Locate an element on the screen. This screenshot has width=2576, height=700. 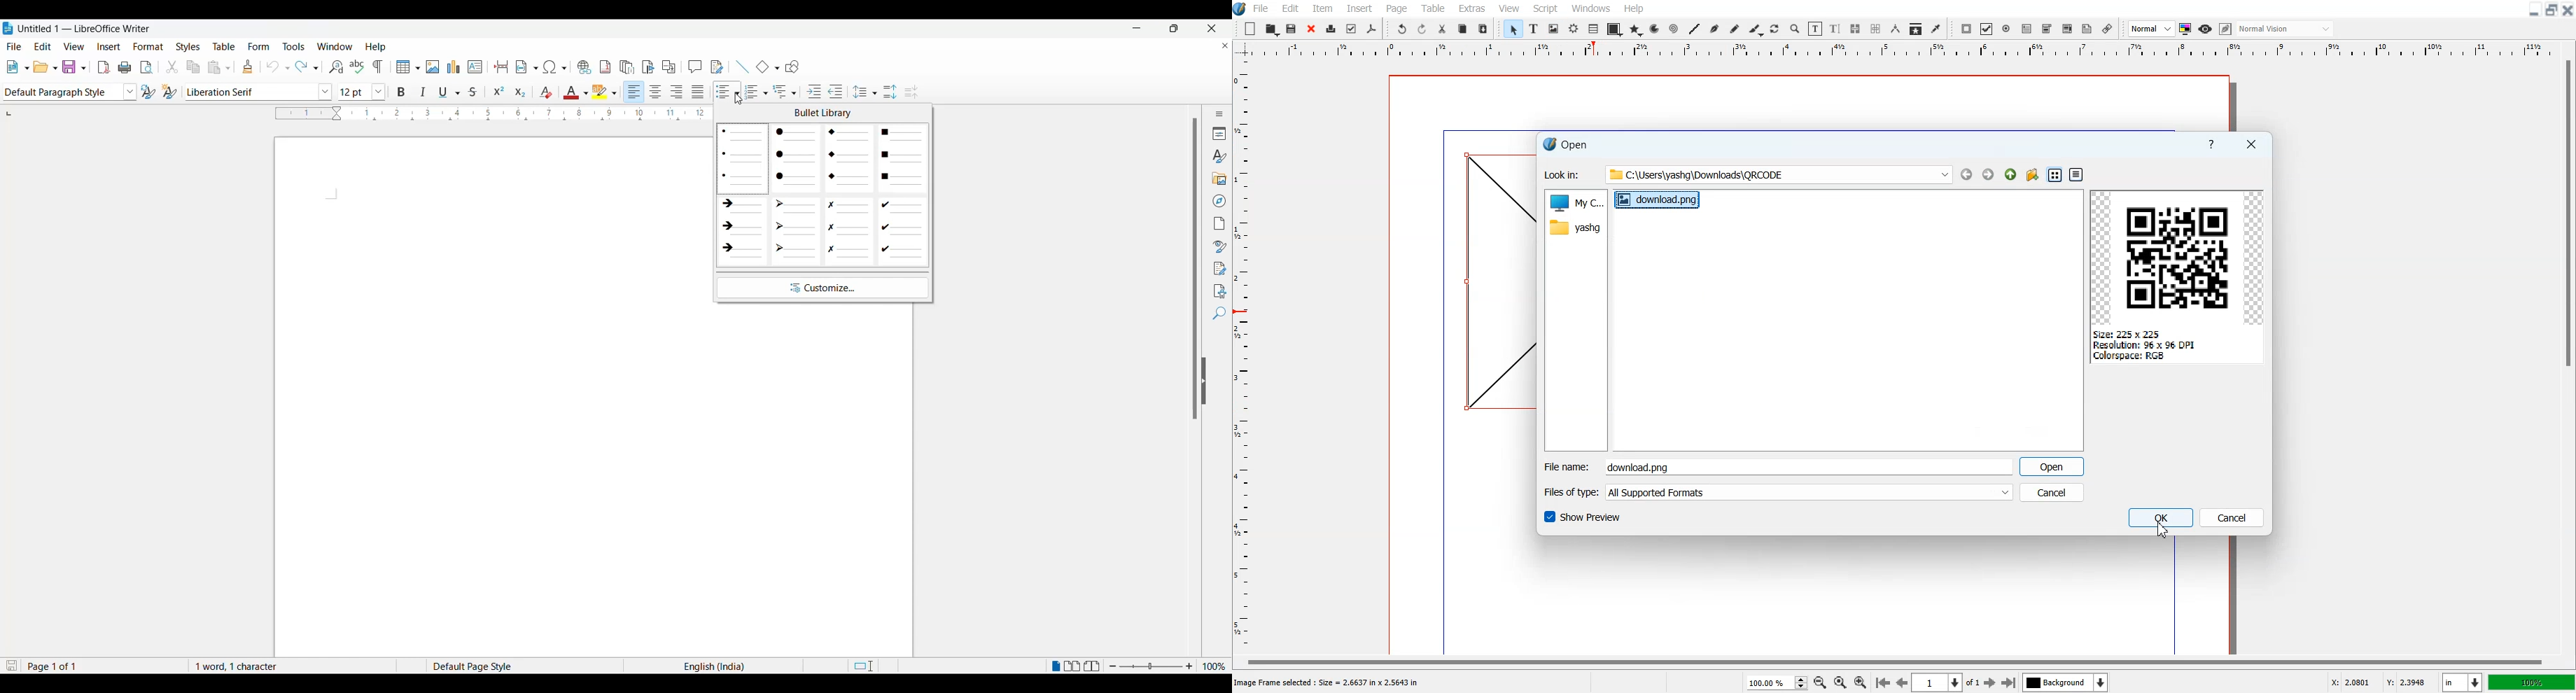
Select current page 1 is located at coordinates (1947, 682).